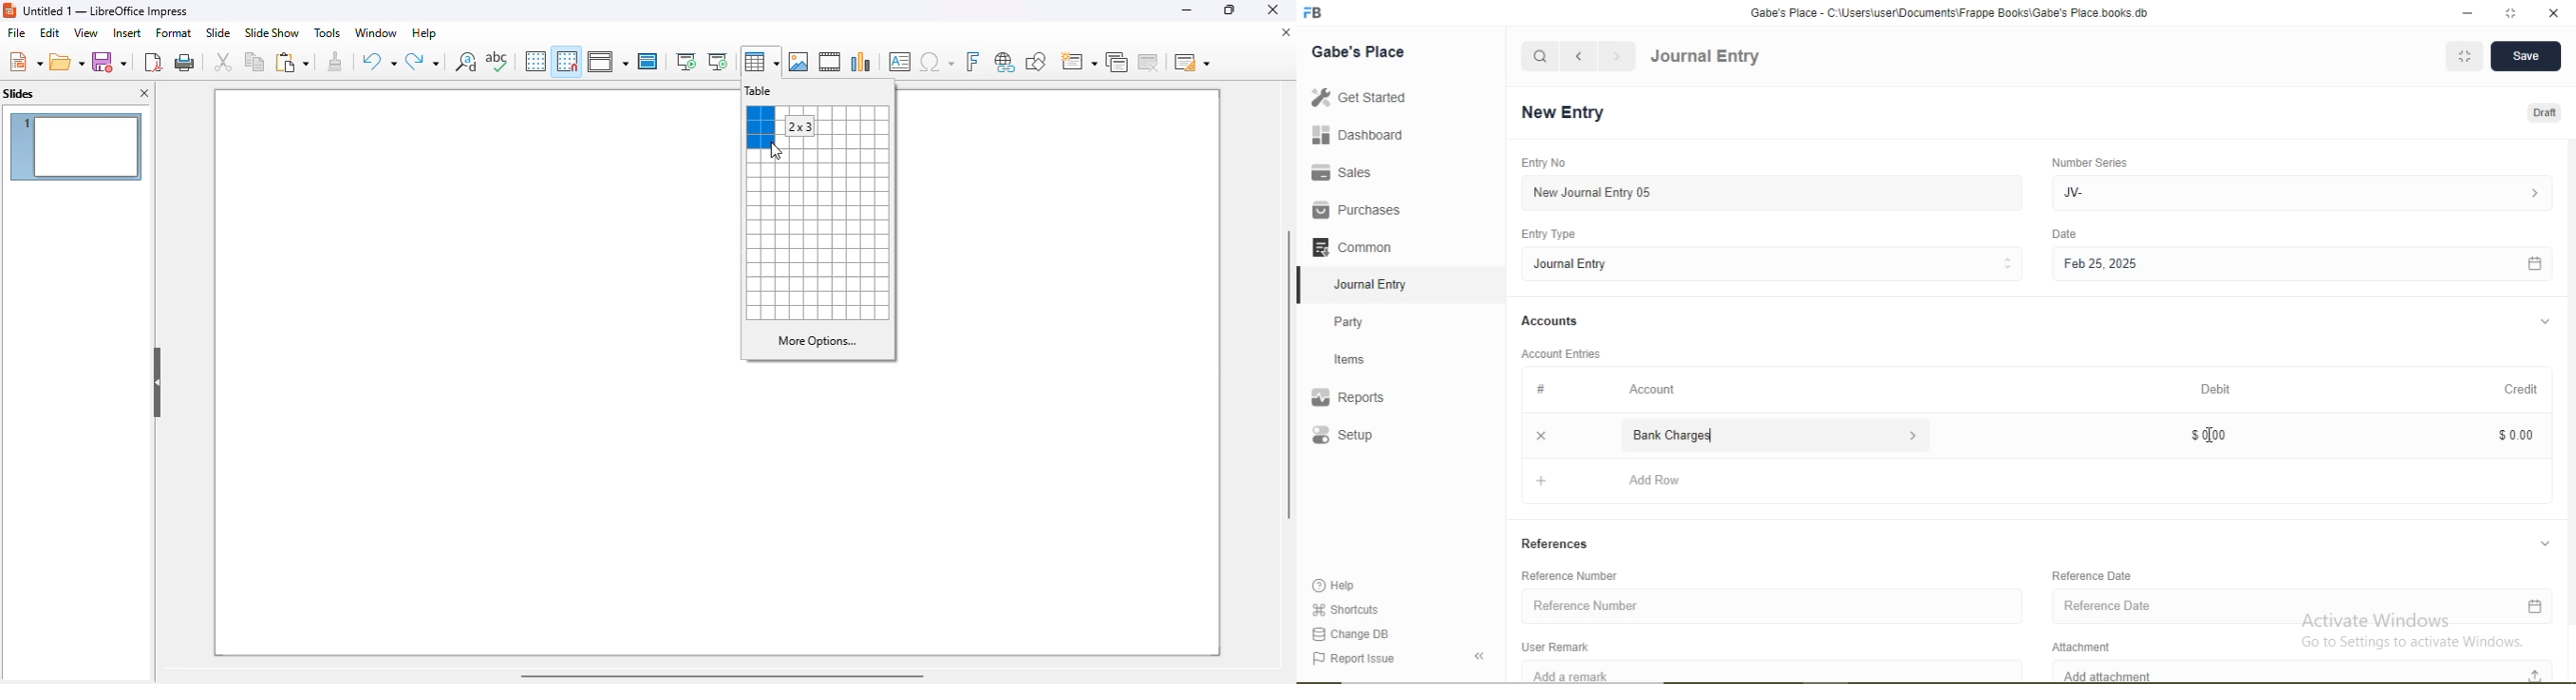 This screenshot has width=2576, height=700. I want to click on Draft, so click(2546, 114).